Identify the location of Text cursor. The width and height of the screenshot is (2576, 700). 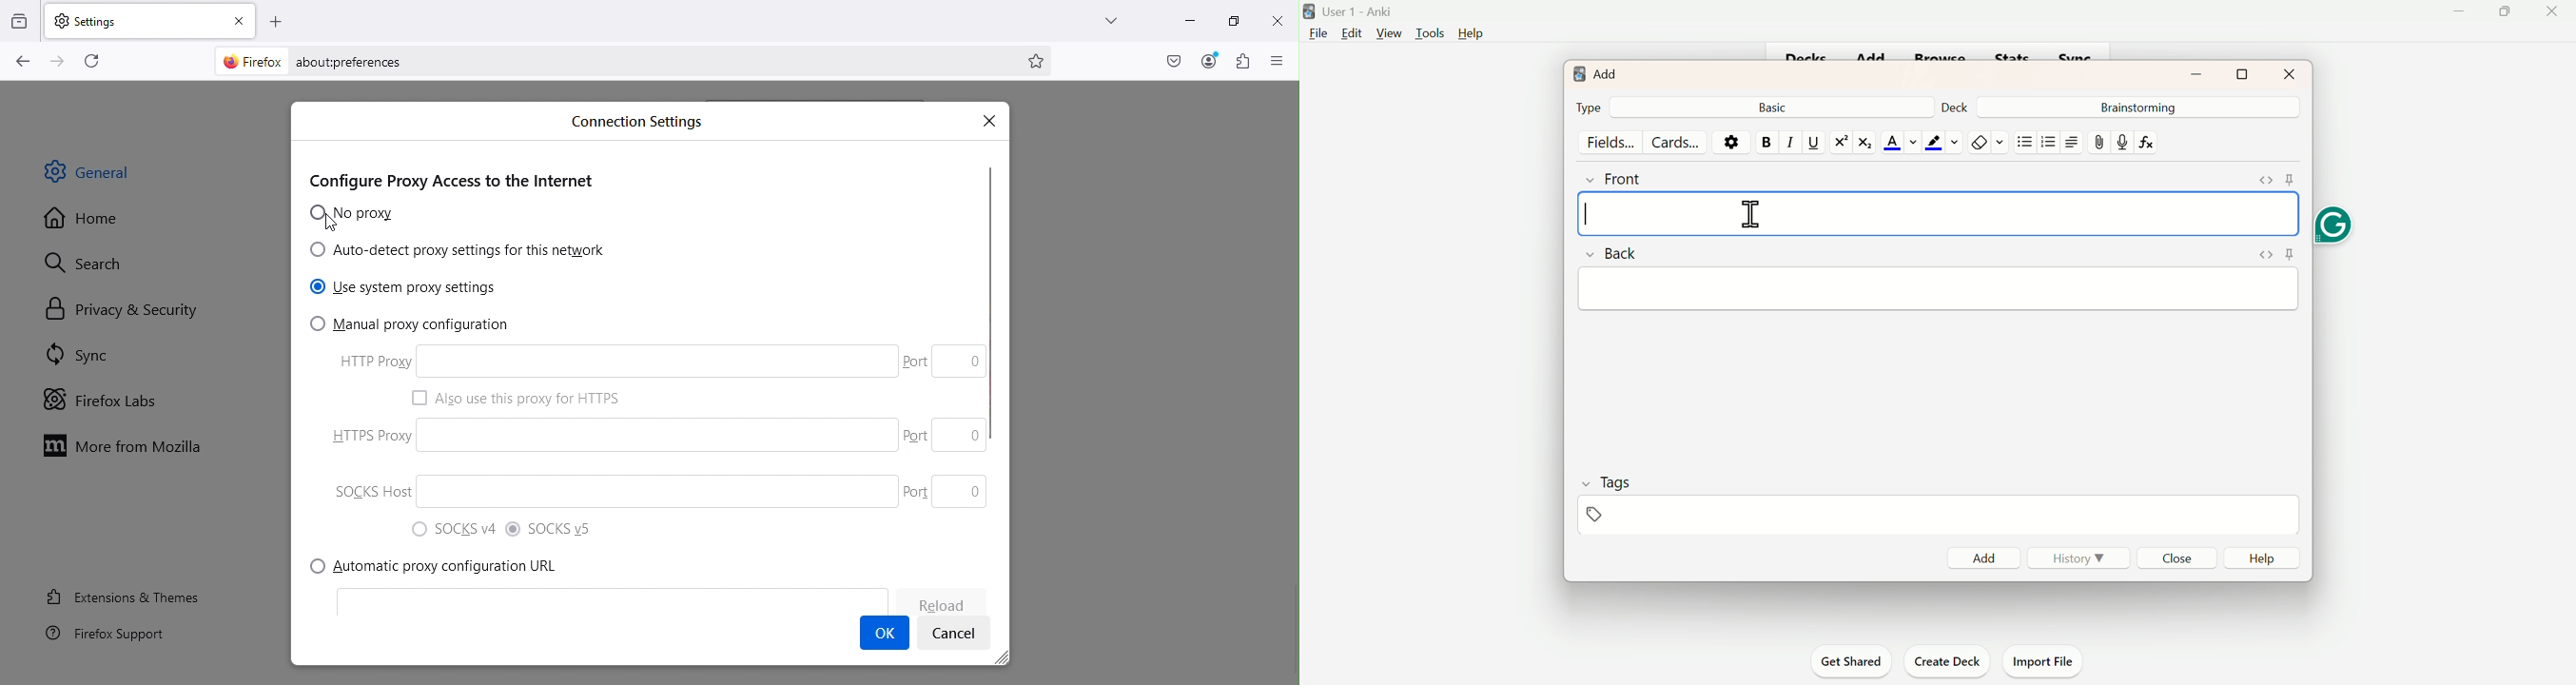
(1588, 217).